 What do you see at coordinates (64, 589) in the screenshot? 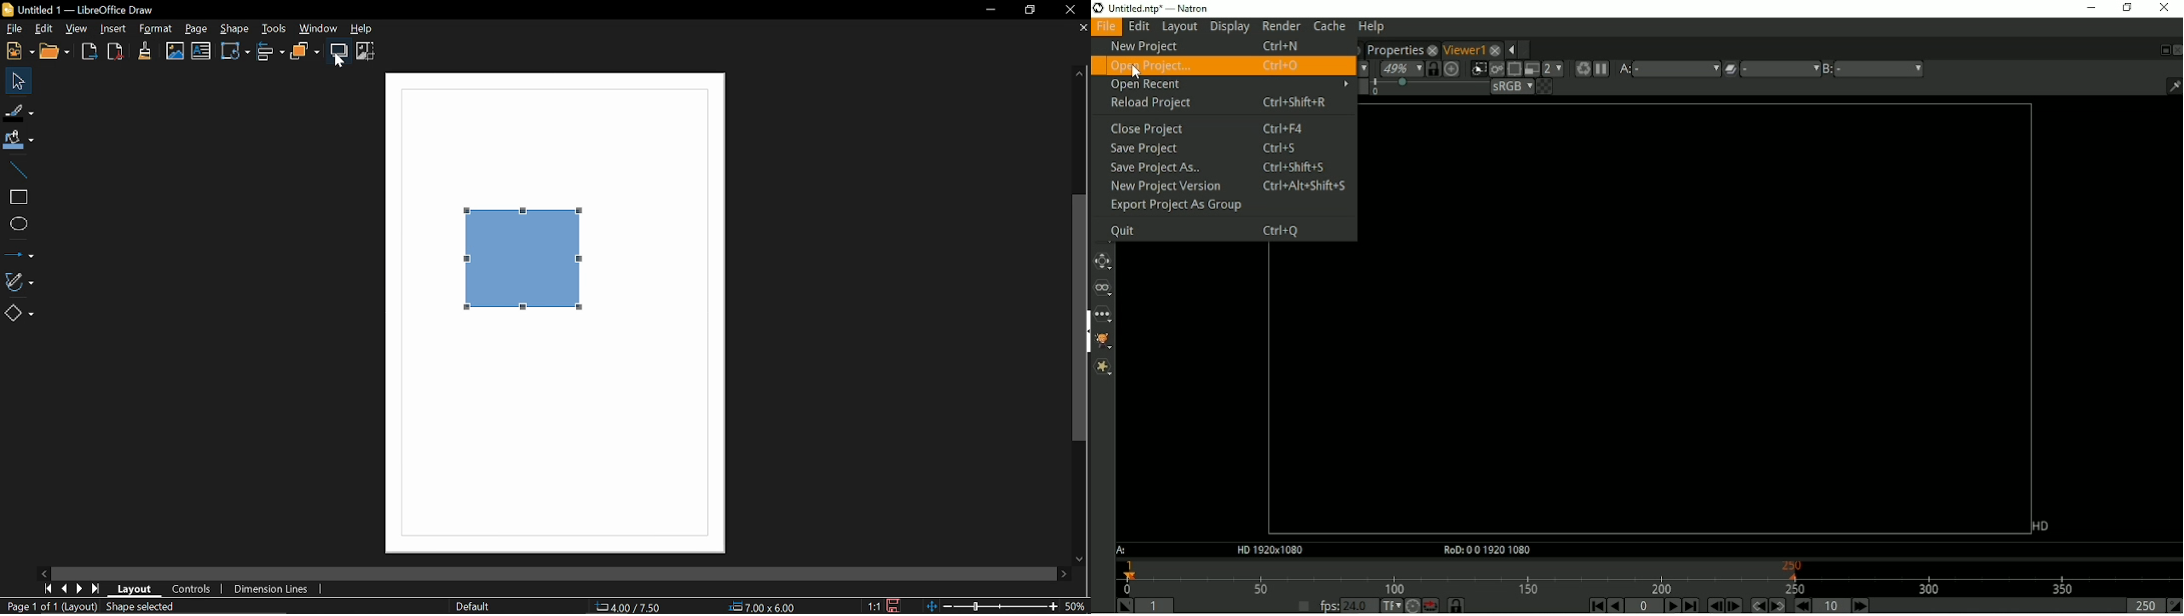
I see `Previous page` at bounding box center [64, 589].